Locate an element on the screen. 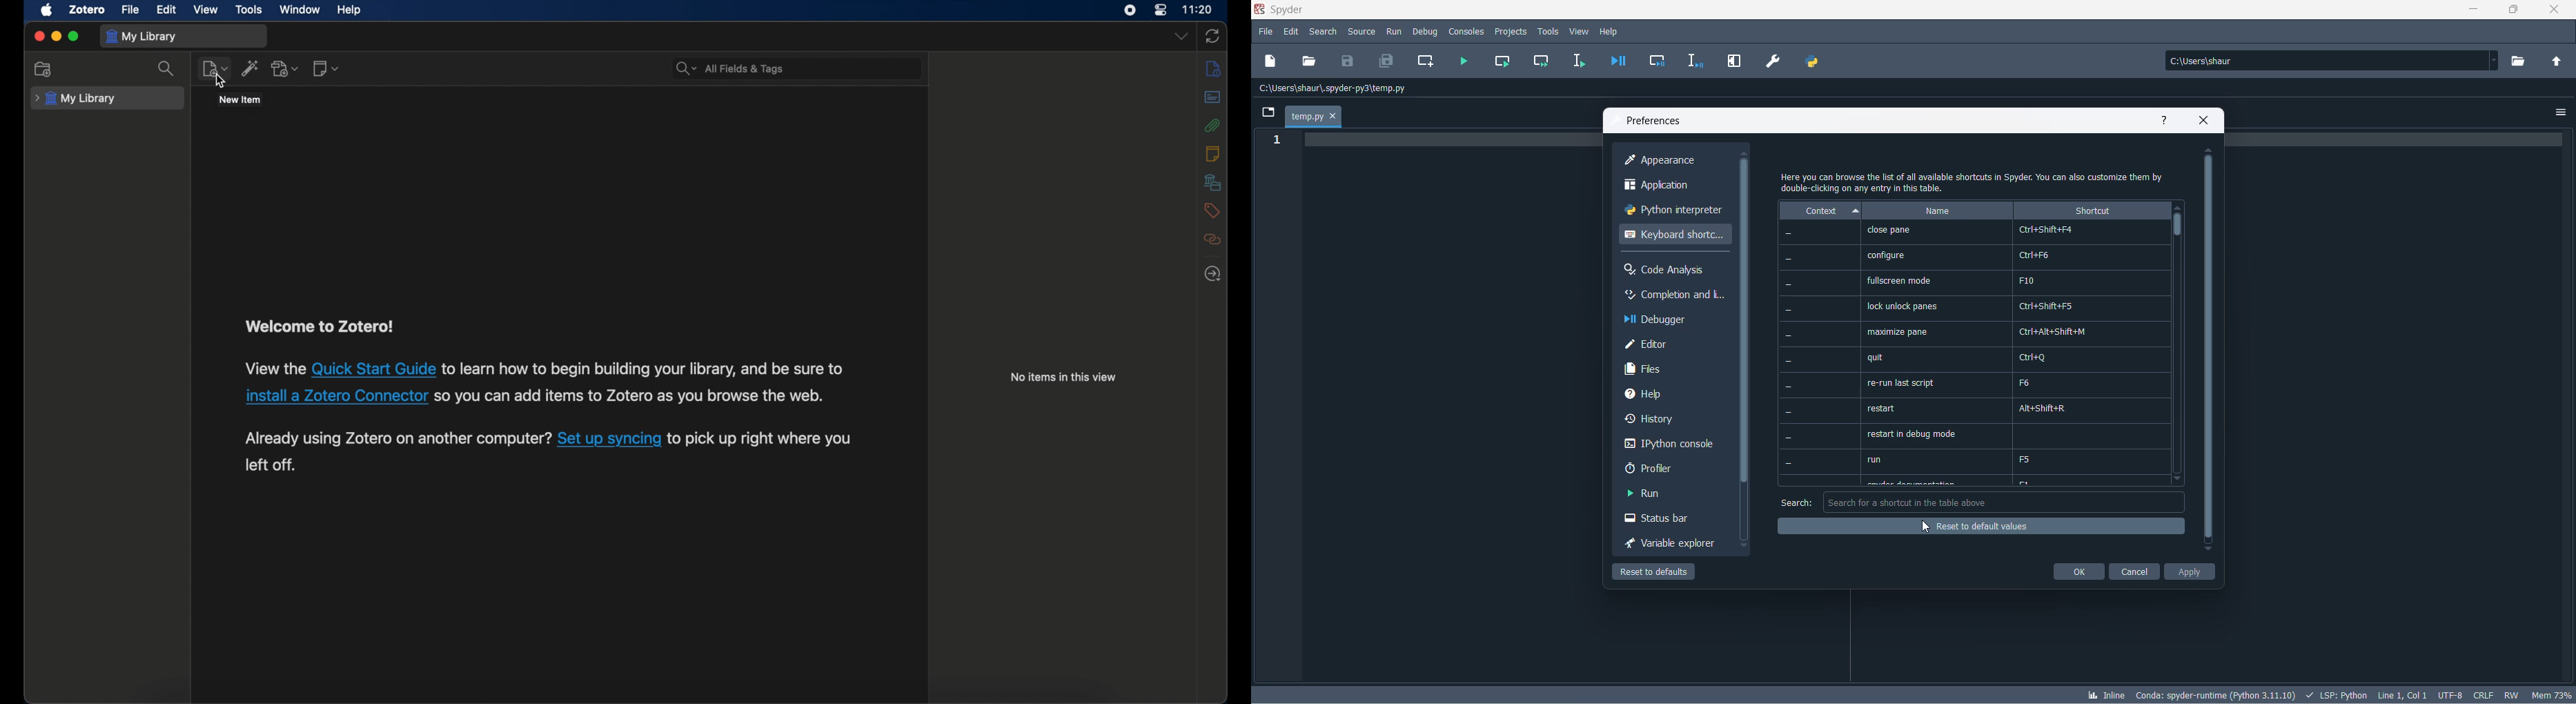 The height and width of the screenshot is (728, 2576). debug selection is located at coordinates (1697, 62).